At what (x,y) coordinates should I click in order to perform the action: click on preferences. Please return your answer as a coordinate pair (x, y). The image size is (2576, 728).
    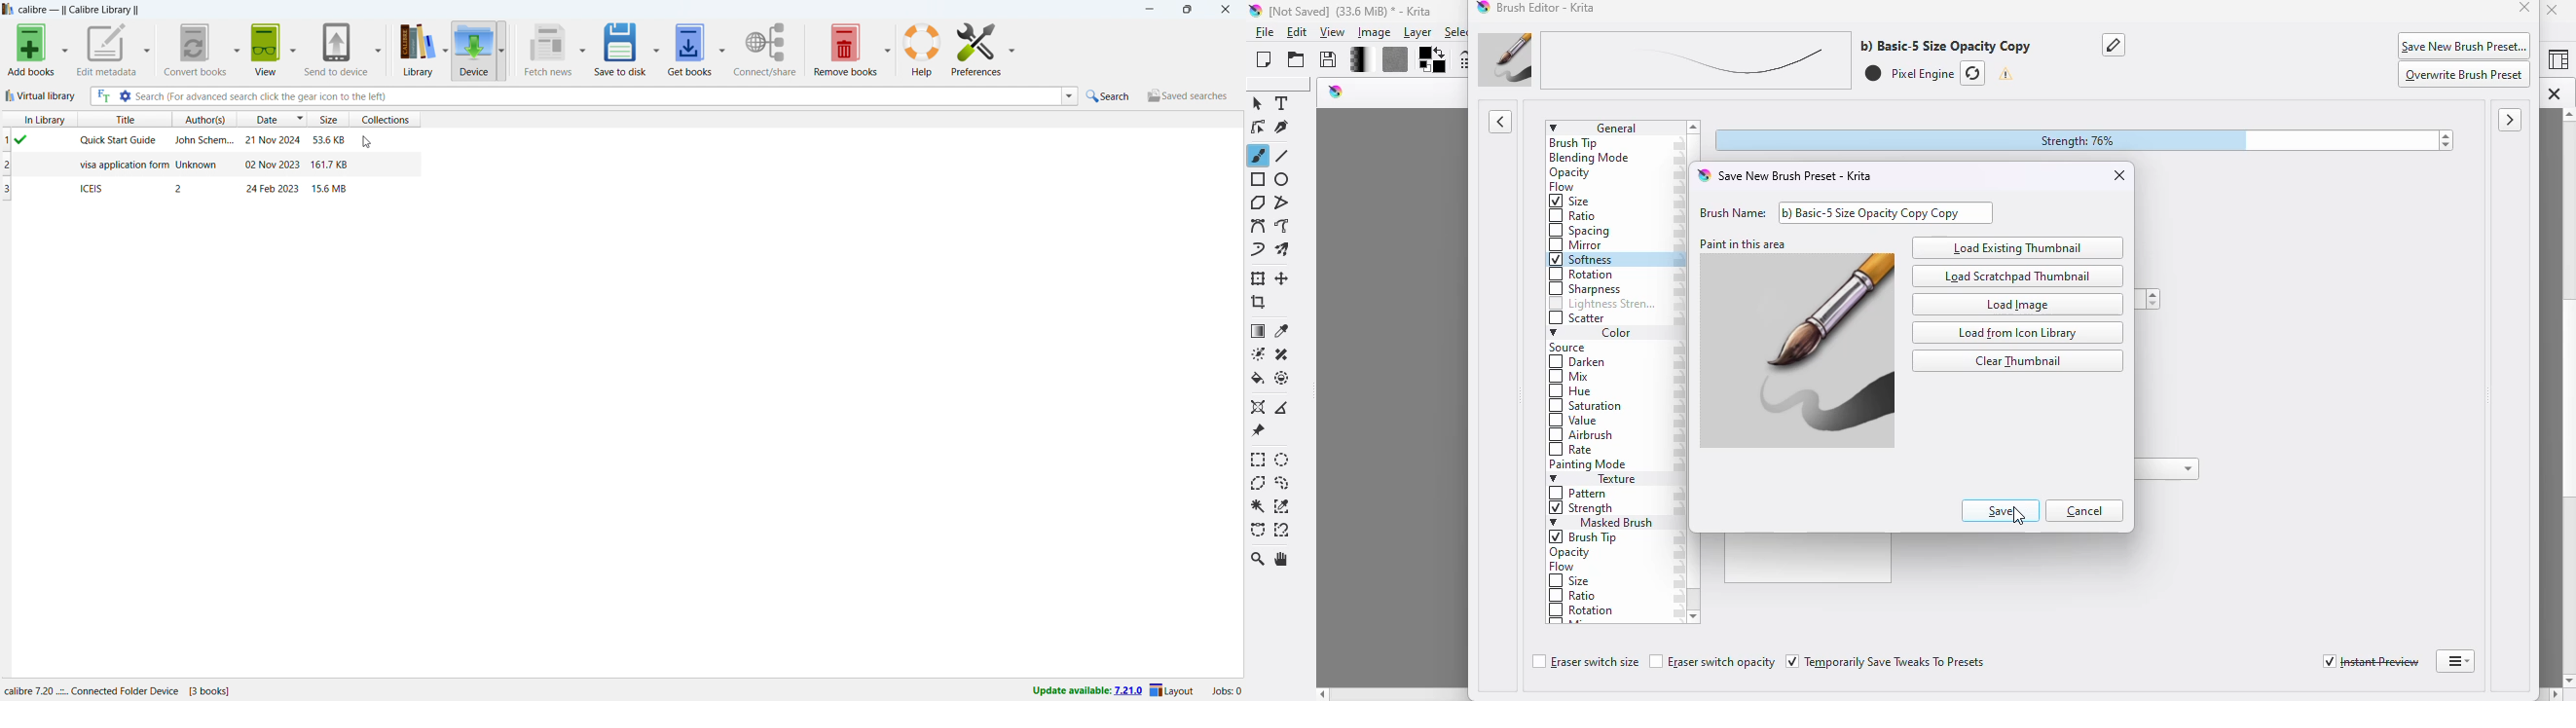
    Looking at the image, I should click on (976, 47).